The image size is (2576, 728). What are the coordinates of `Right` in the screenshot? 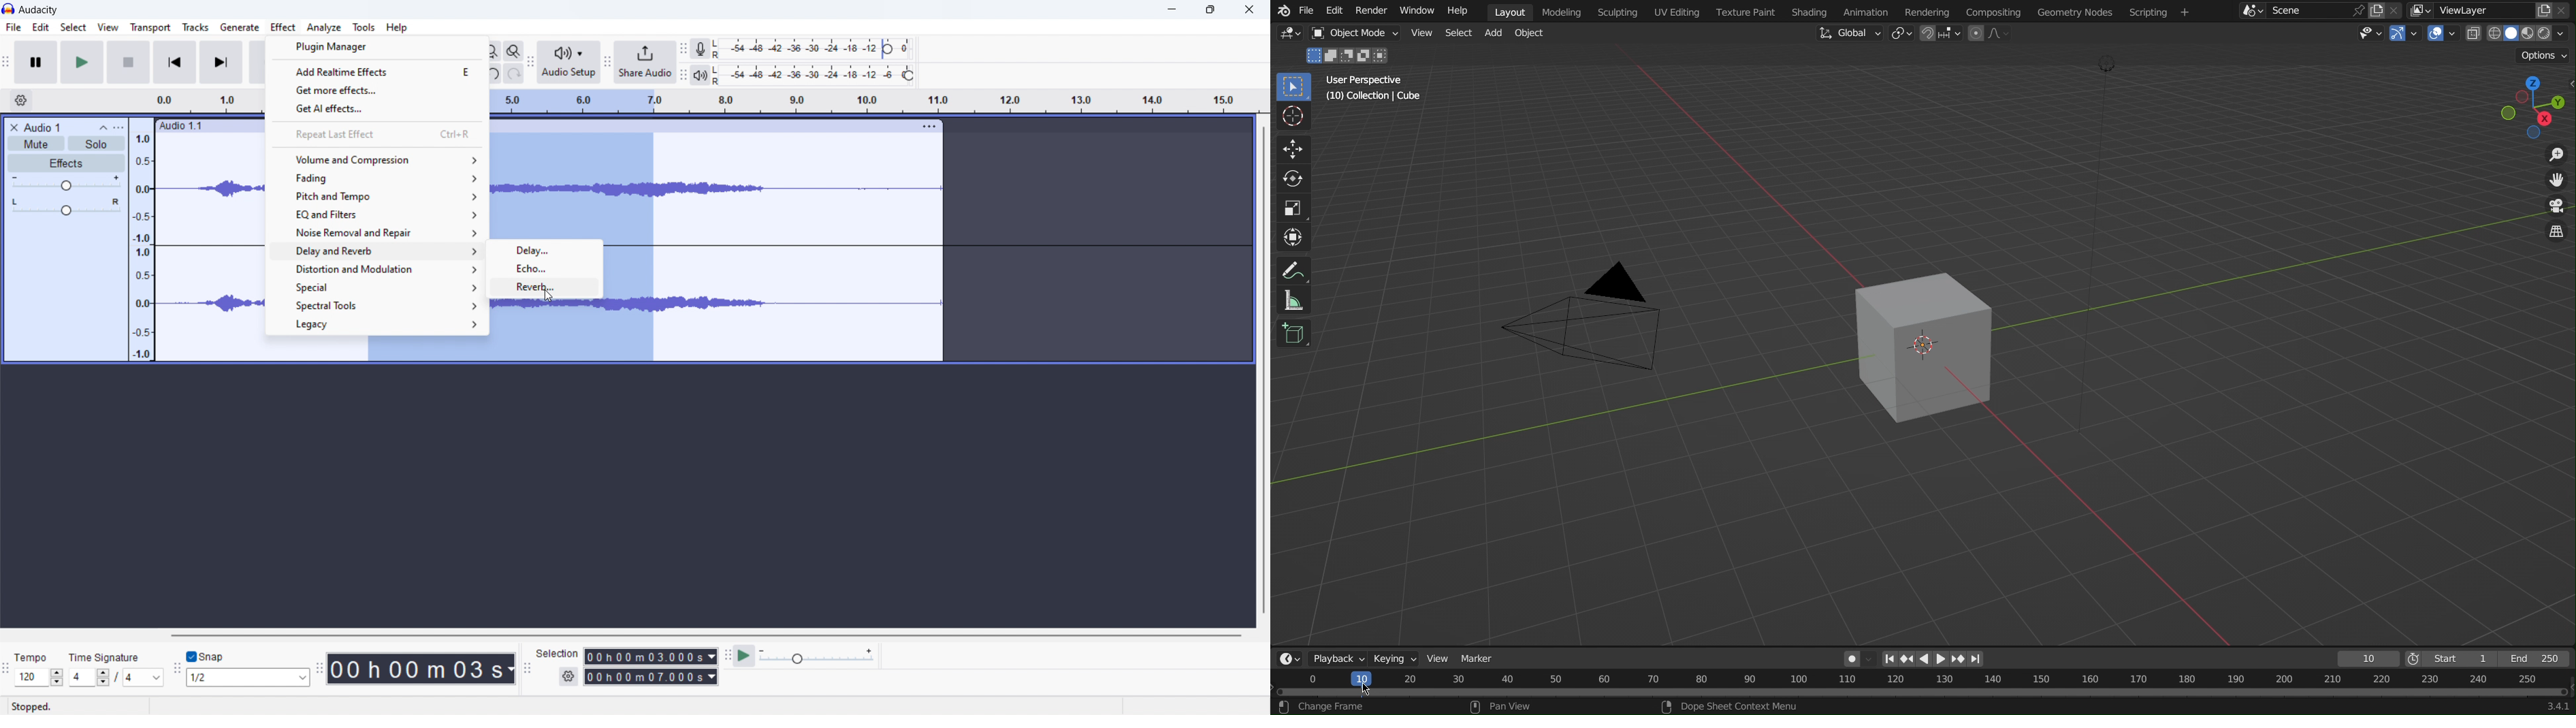 It's located at (1942, 659).